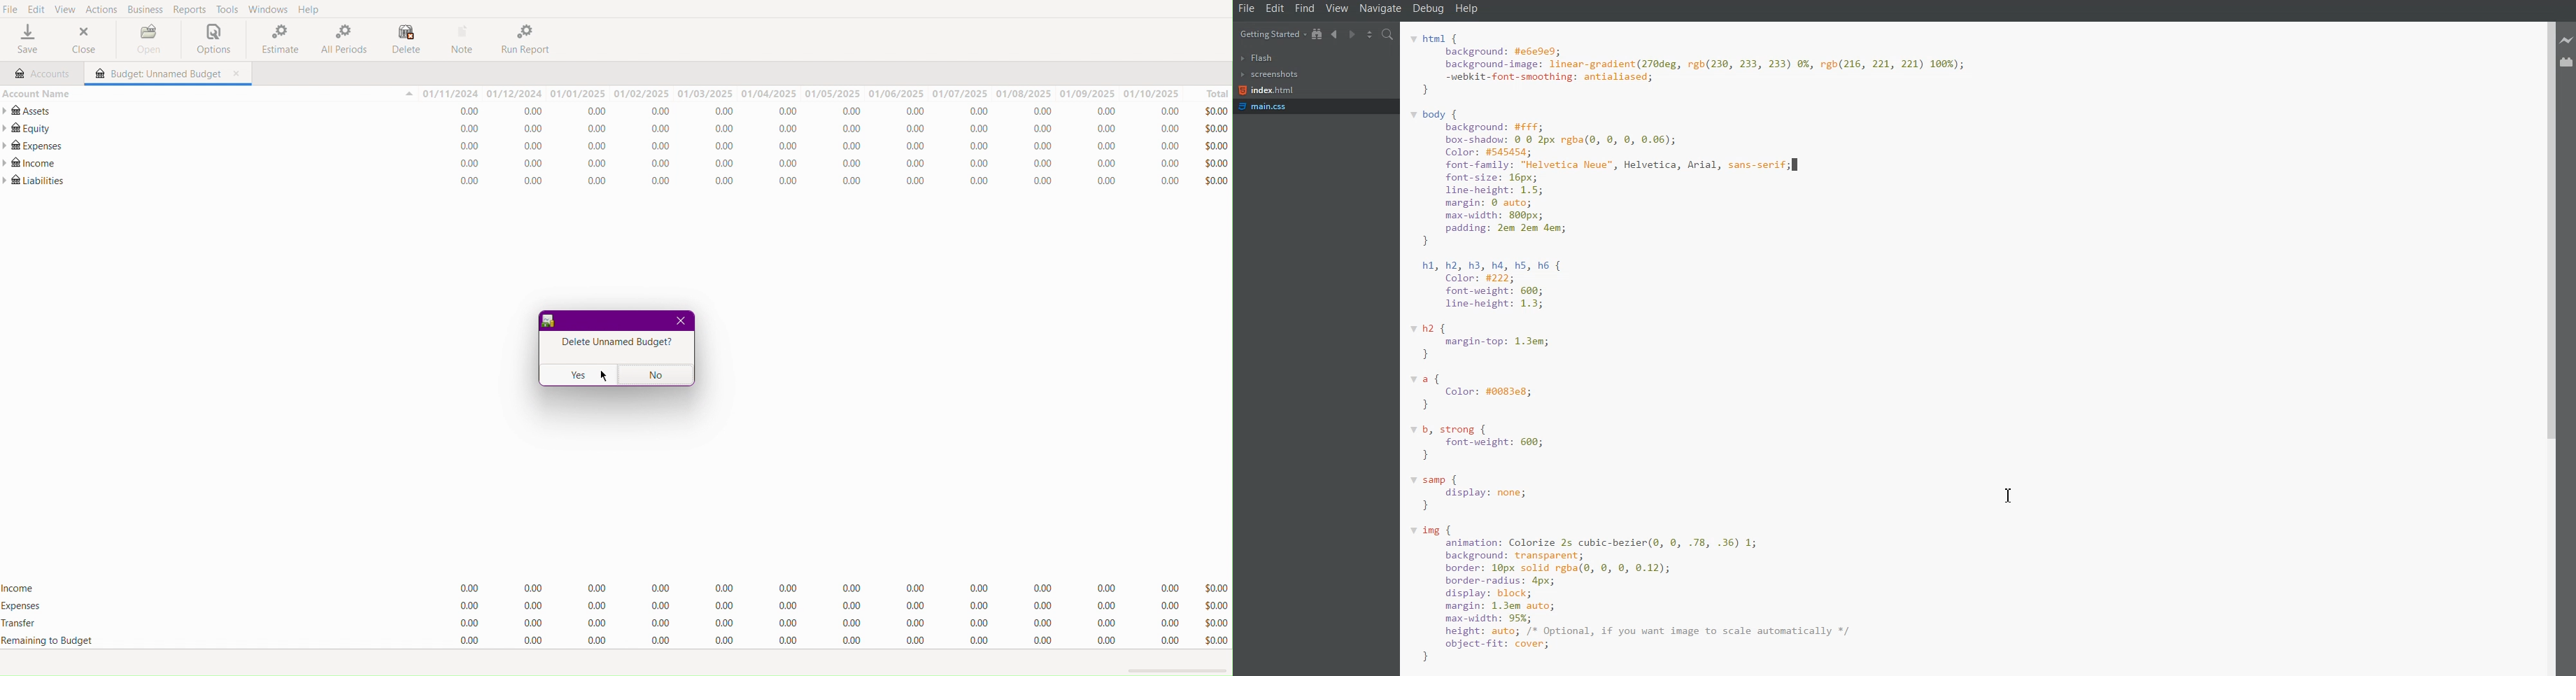  Describe the element at coordinates (408, 95) in the screenshot. I see `Collapse or expand` at that location.